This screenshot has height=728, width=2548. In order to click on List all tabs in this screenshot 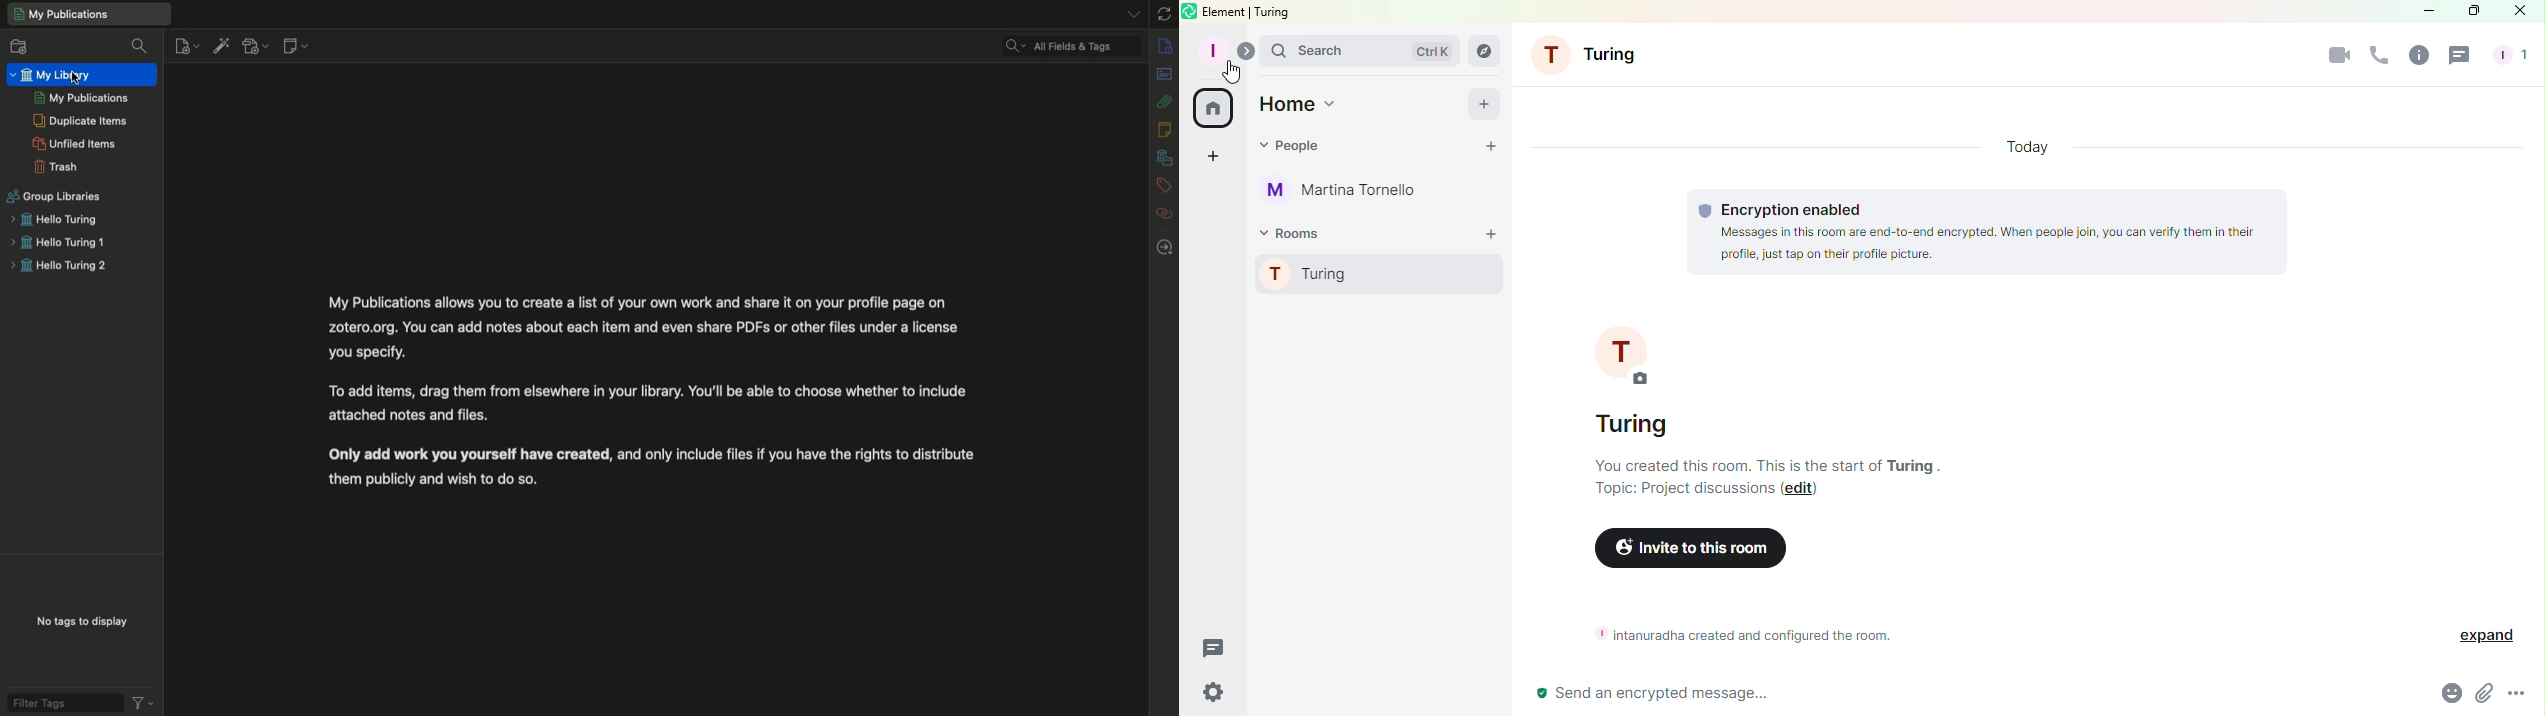, I will do `click(1128, 13)`.